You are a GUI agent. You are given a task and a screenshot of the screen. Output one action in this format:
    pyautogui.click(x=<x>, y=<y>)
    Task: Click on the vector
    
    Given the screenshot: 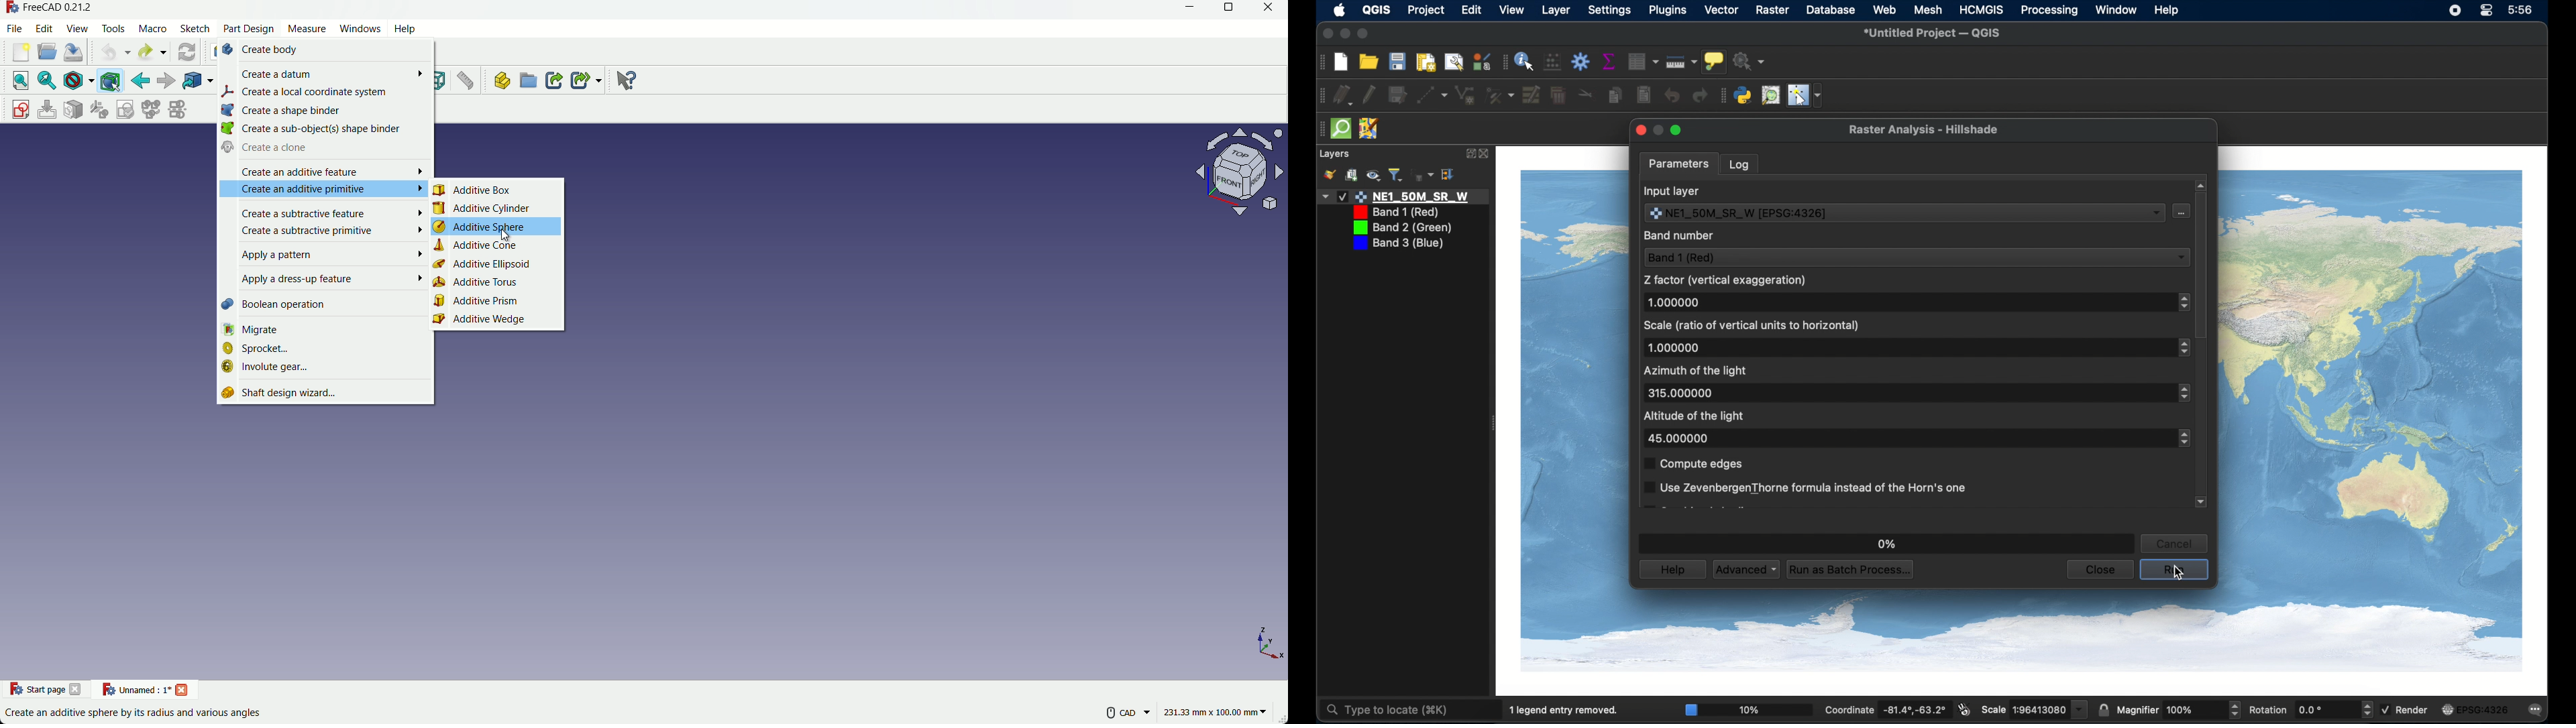 What is the action you would take?
    pyautogui.click(x=1721, y=9)
    